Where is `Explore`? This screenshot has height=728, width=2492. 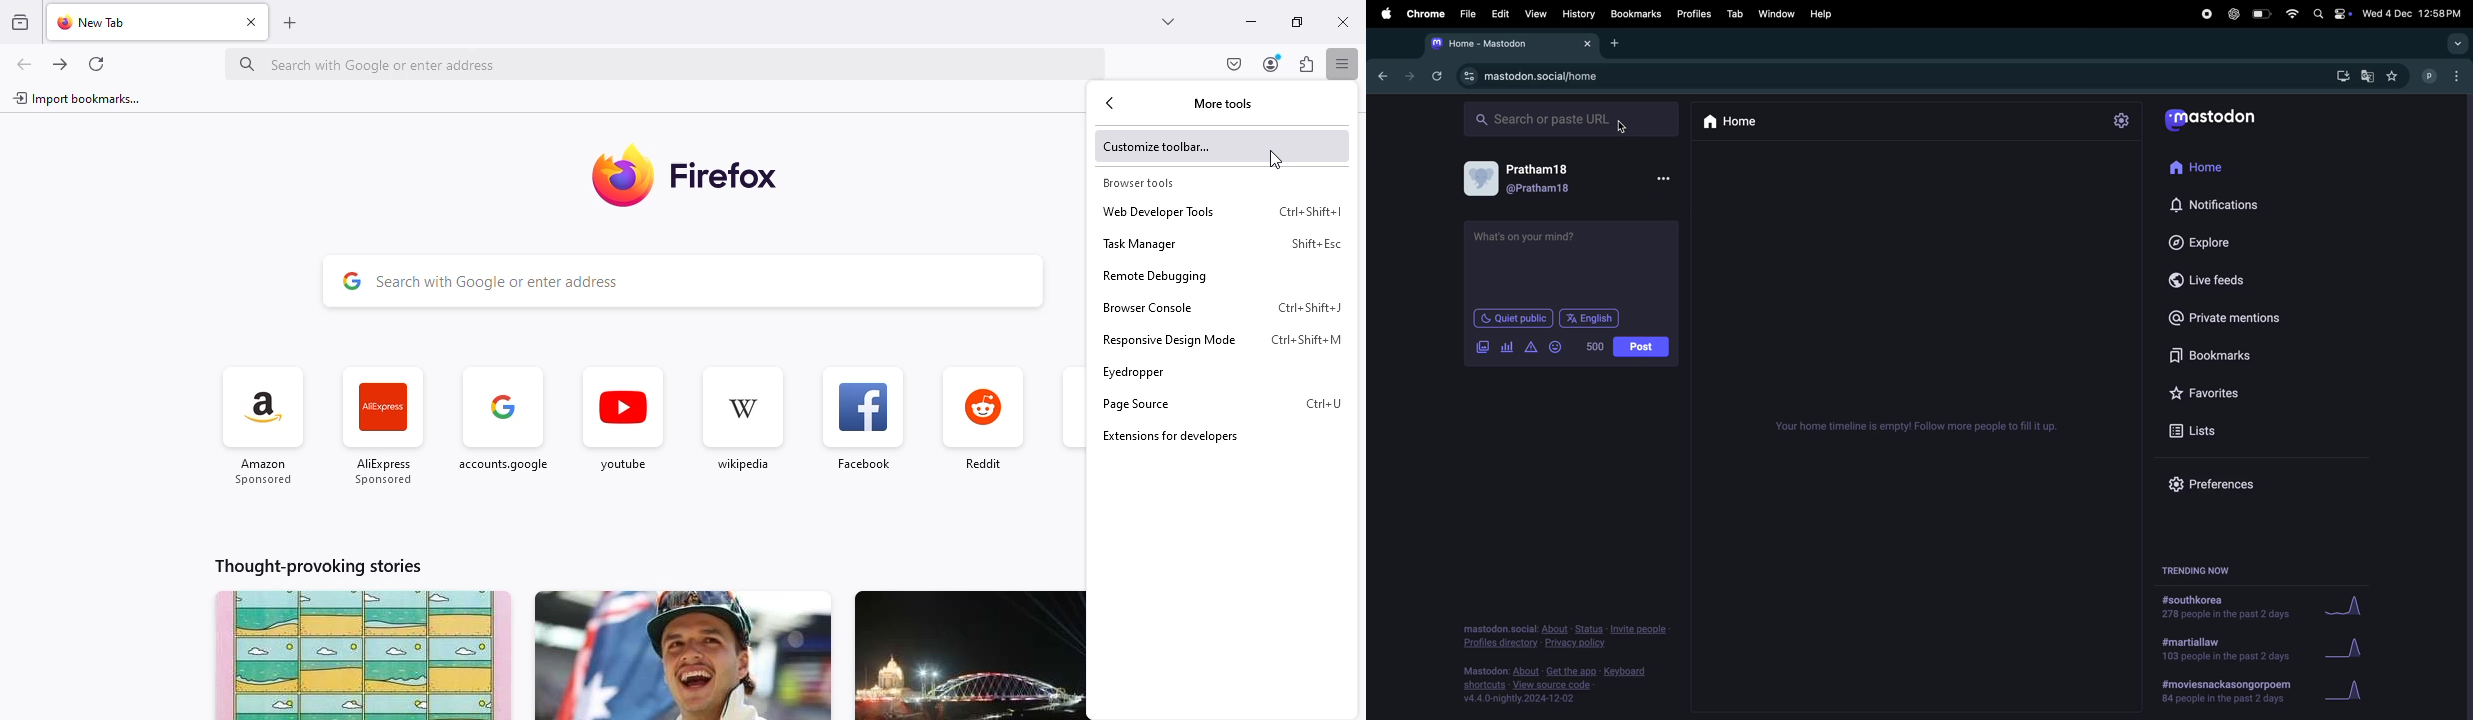
Explore is located at coordinates (2214, 243).